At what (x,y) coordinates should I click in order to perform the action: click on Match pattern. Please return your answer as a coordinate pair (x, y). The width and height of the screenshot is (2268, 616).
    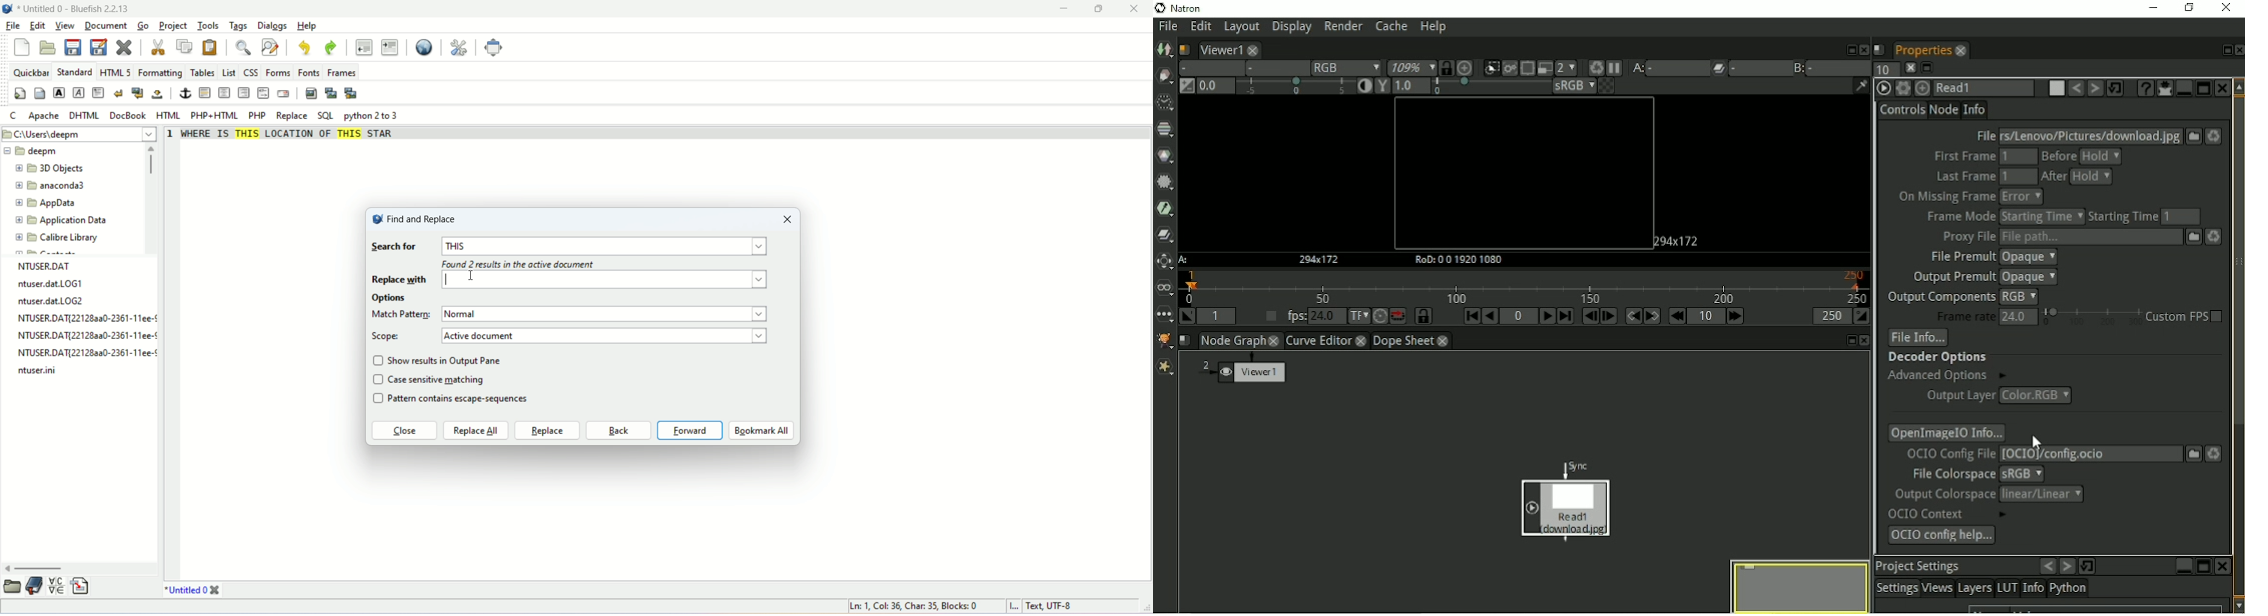
    Looking at the image, I should click on (402, 314).